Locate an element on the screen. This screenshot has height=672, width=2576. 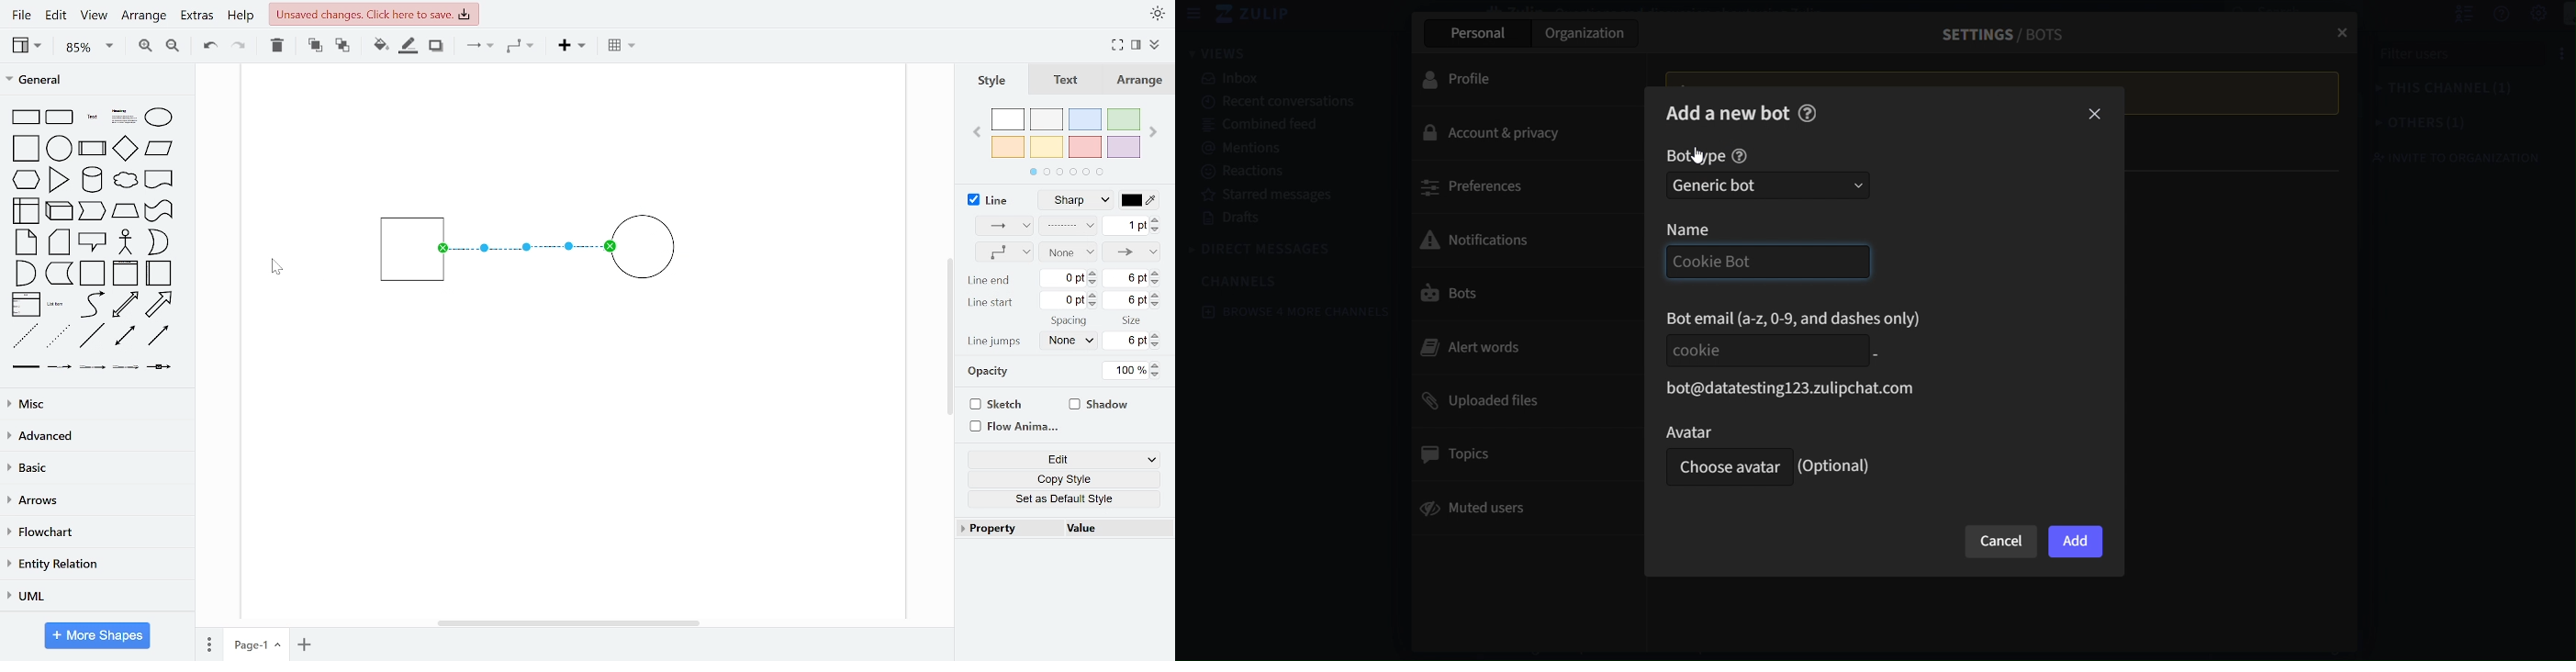
tape is located at coordinates (157, 211).